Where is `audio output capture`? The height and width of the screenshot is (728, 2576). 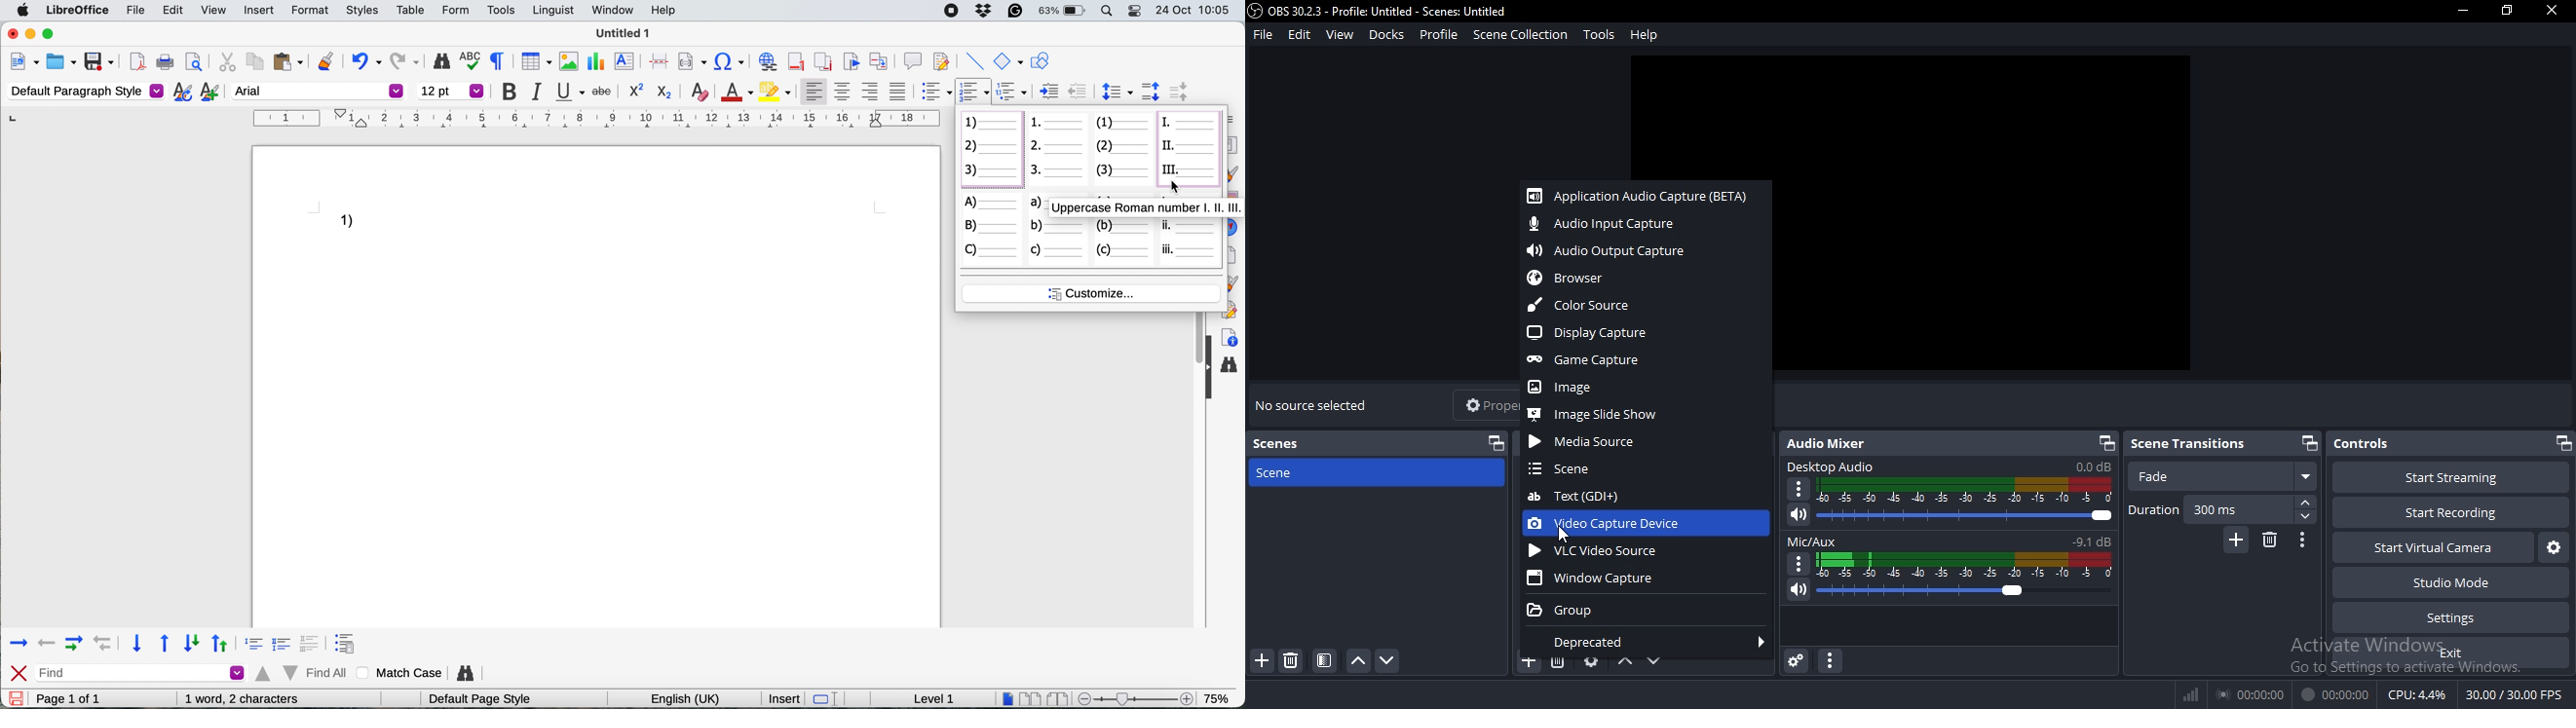
audio output capture is located at coordinates (1623, 253).